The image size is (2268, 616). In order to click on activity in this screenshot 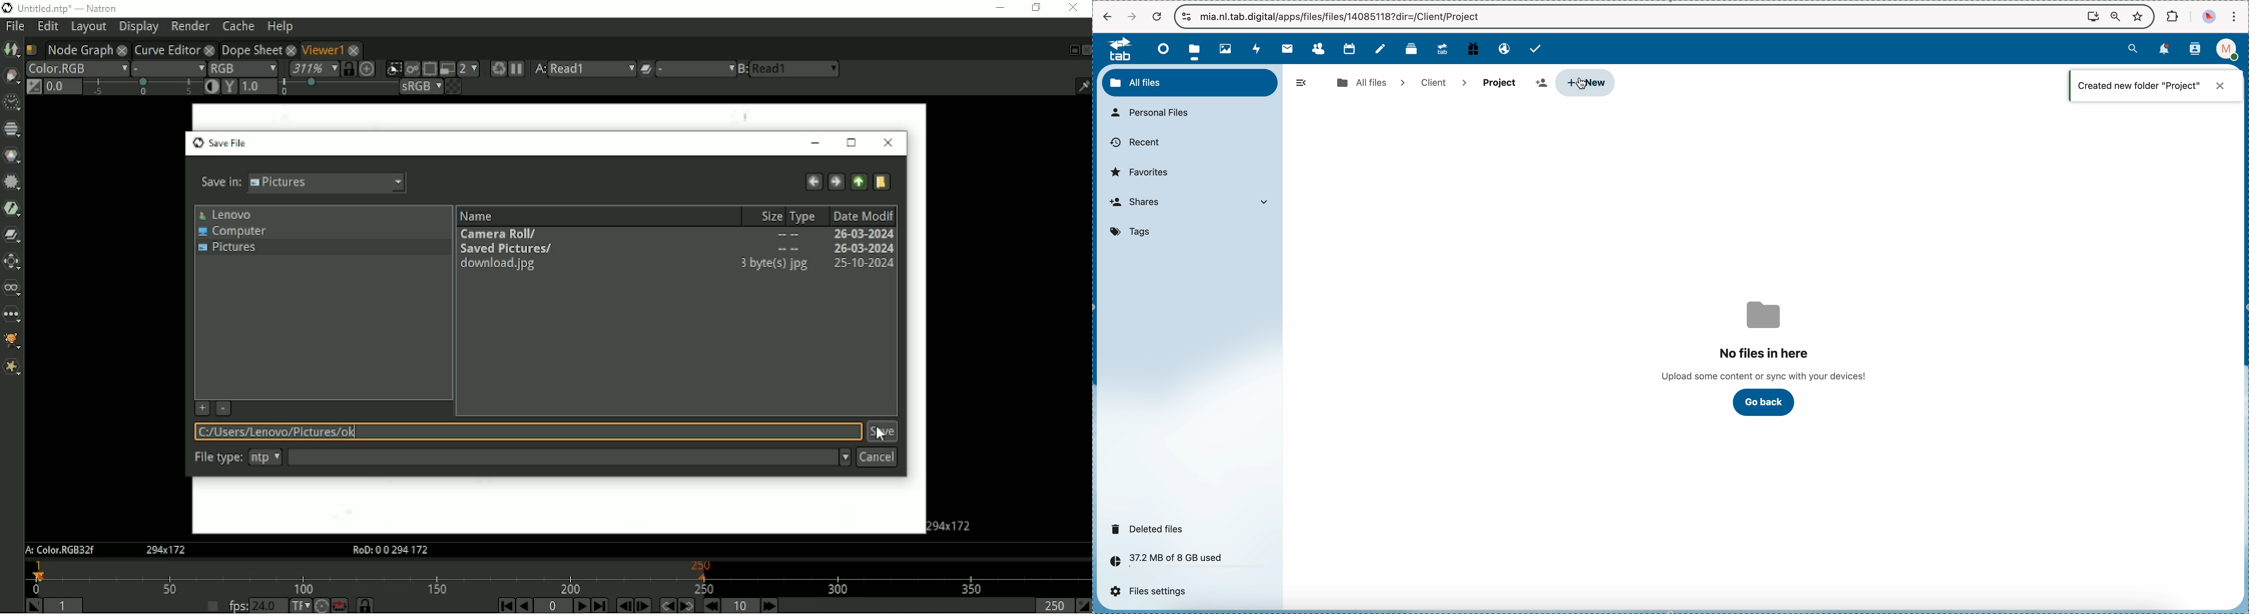, I will do `click(1258, 48)`.